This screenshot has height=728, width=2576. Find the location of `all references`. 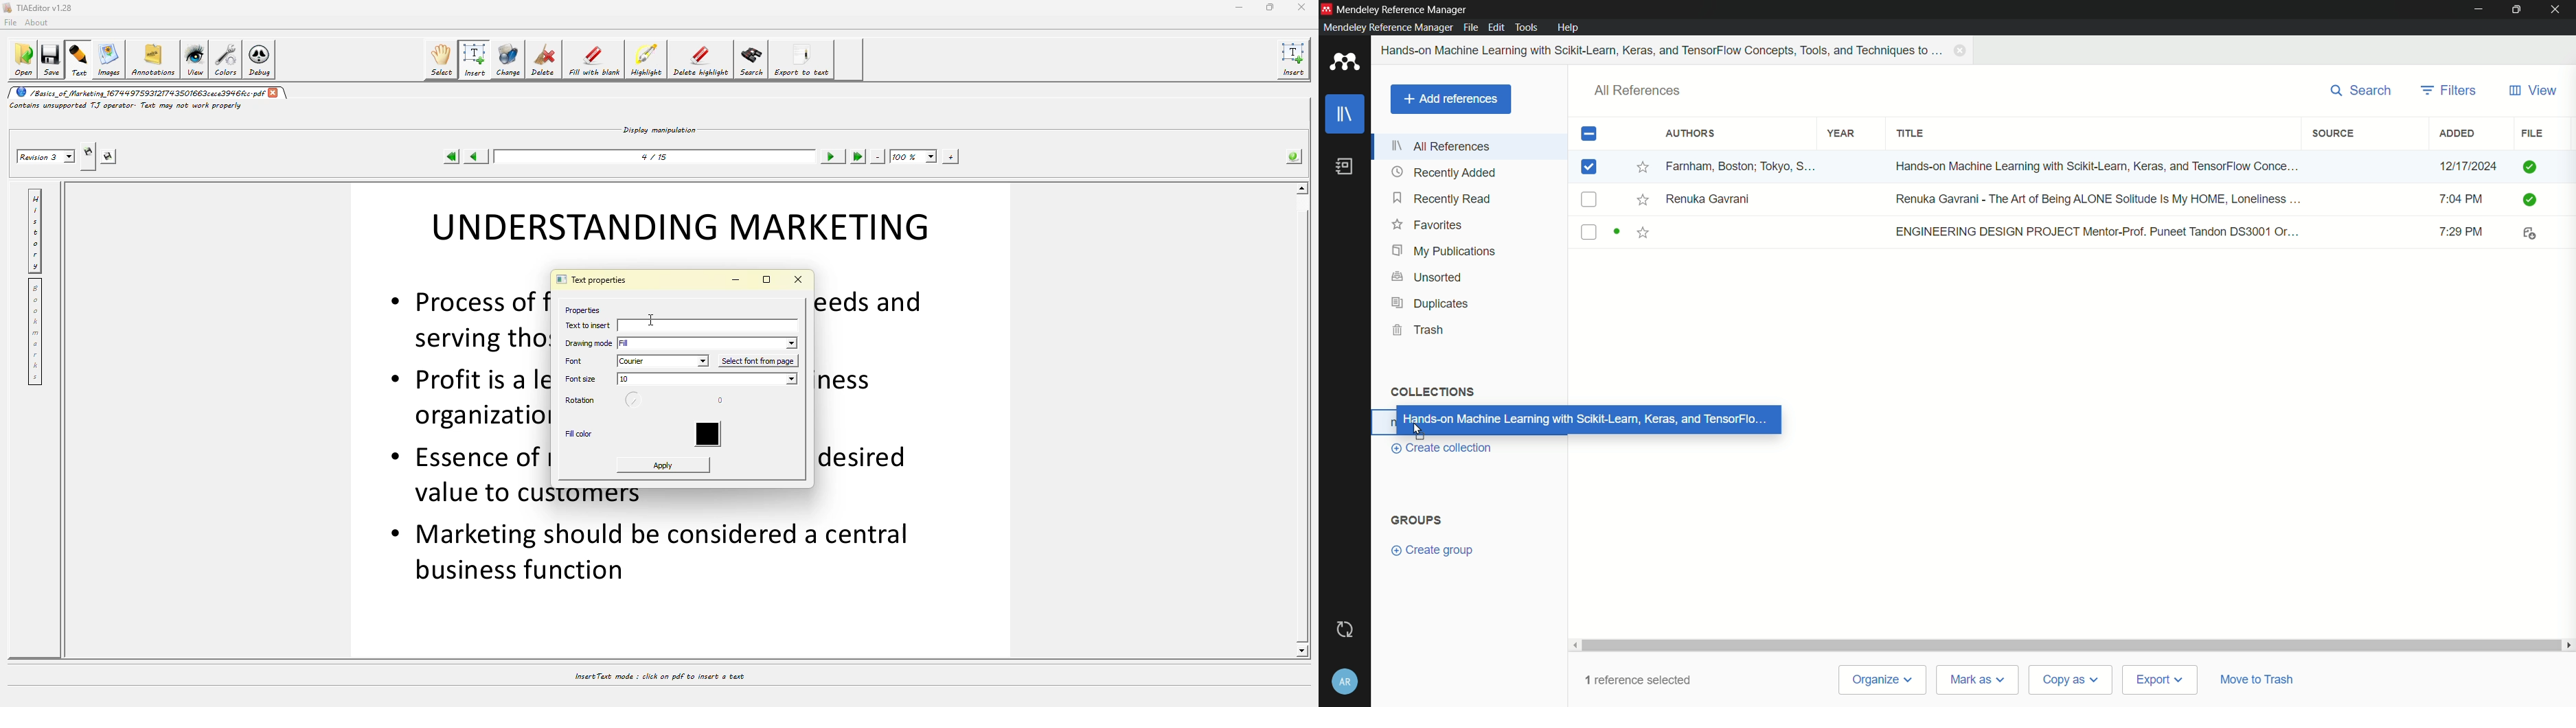

all references is located at coordinates (1441, 146).